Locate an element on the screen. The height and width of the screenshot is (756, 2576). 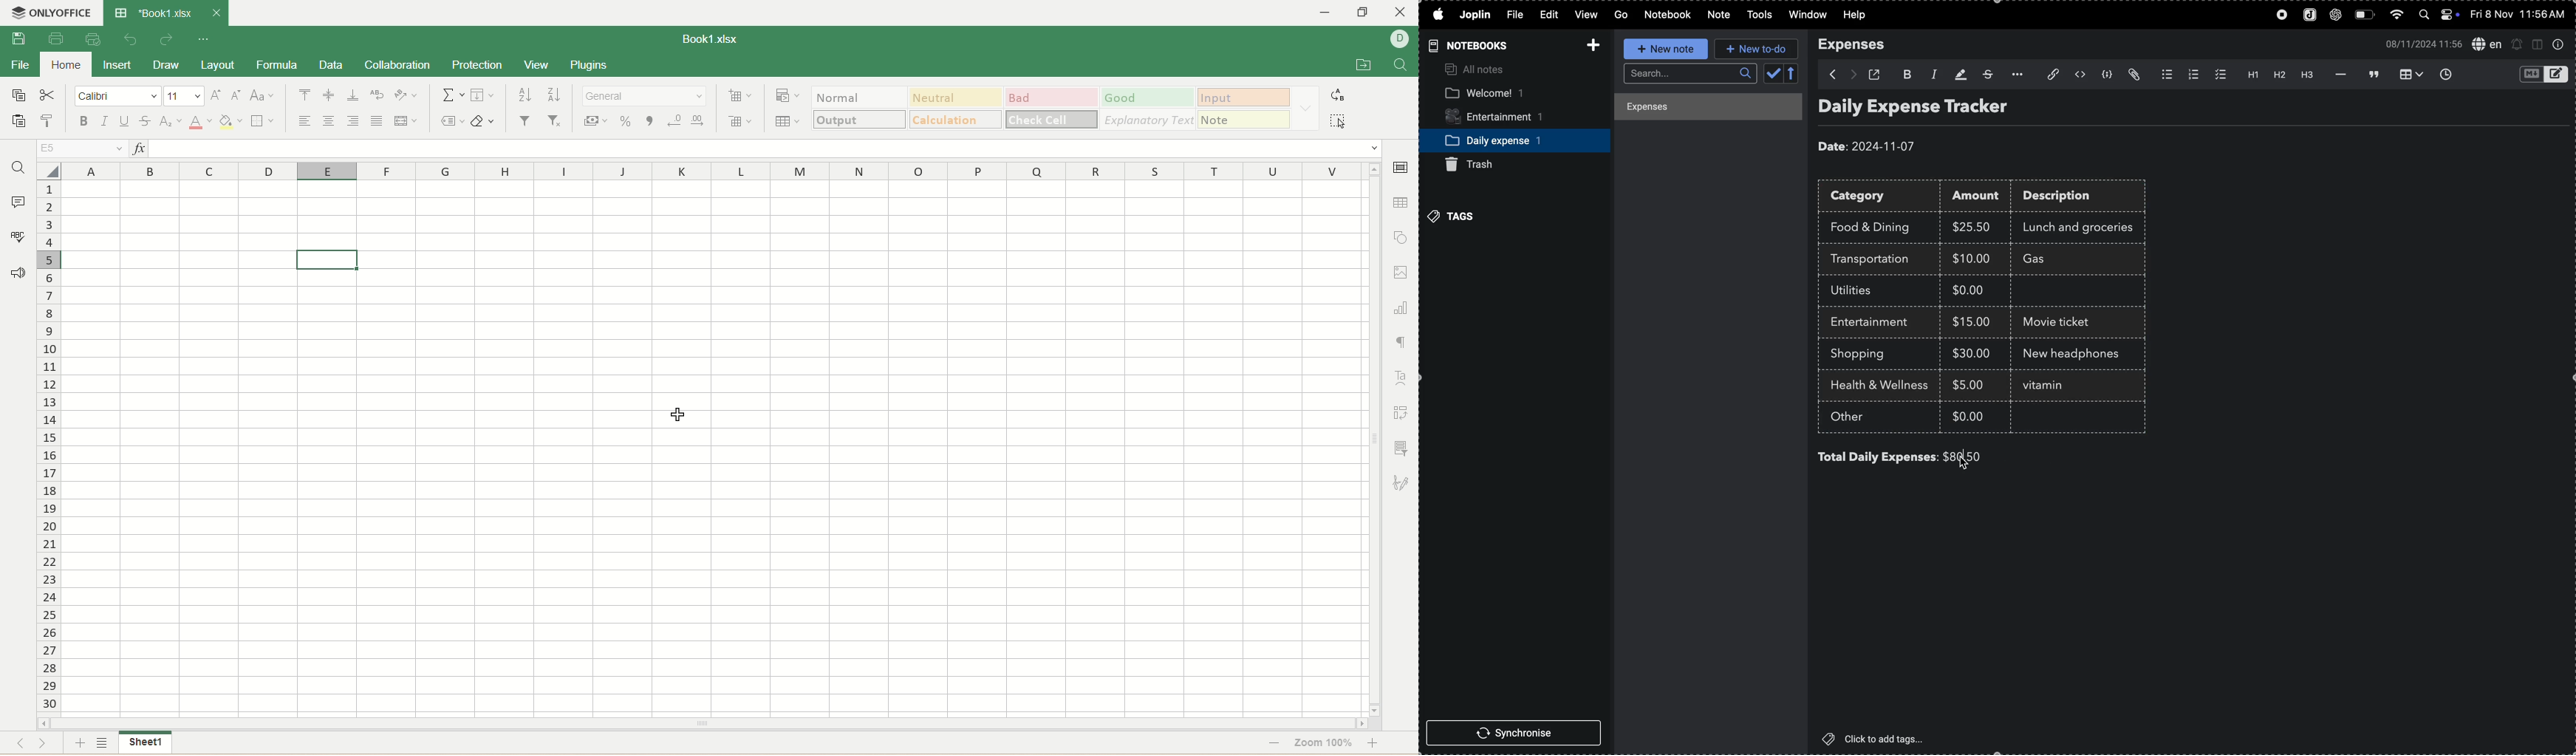
trasnsportation is located at coordinates (1875, 259).